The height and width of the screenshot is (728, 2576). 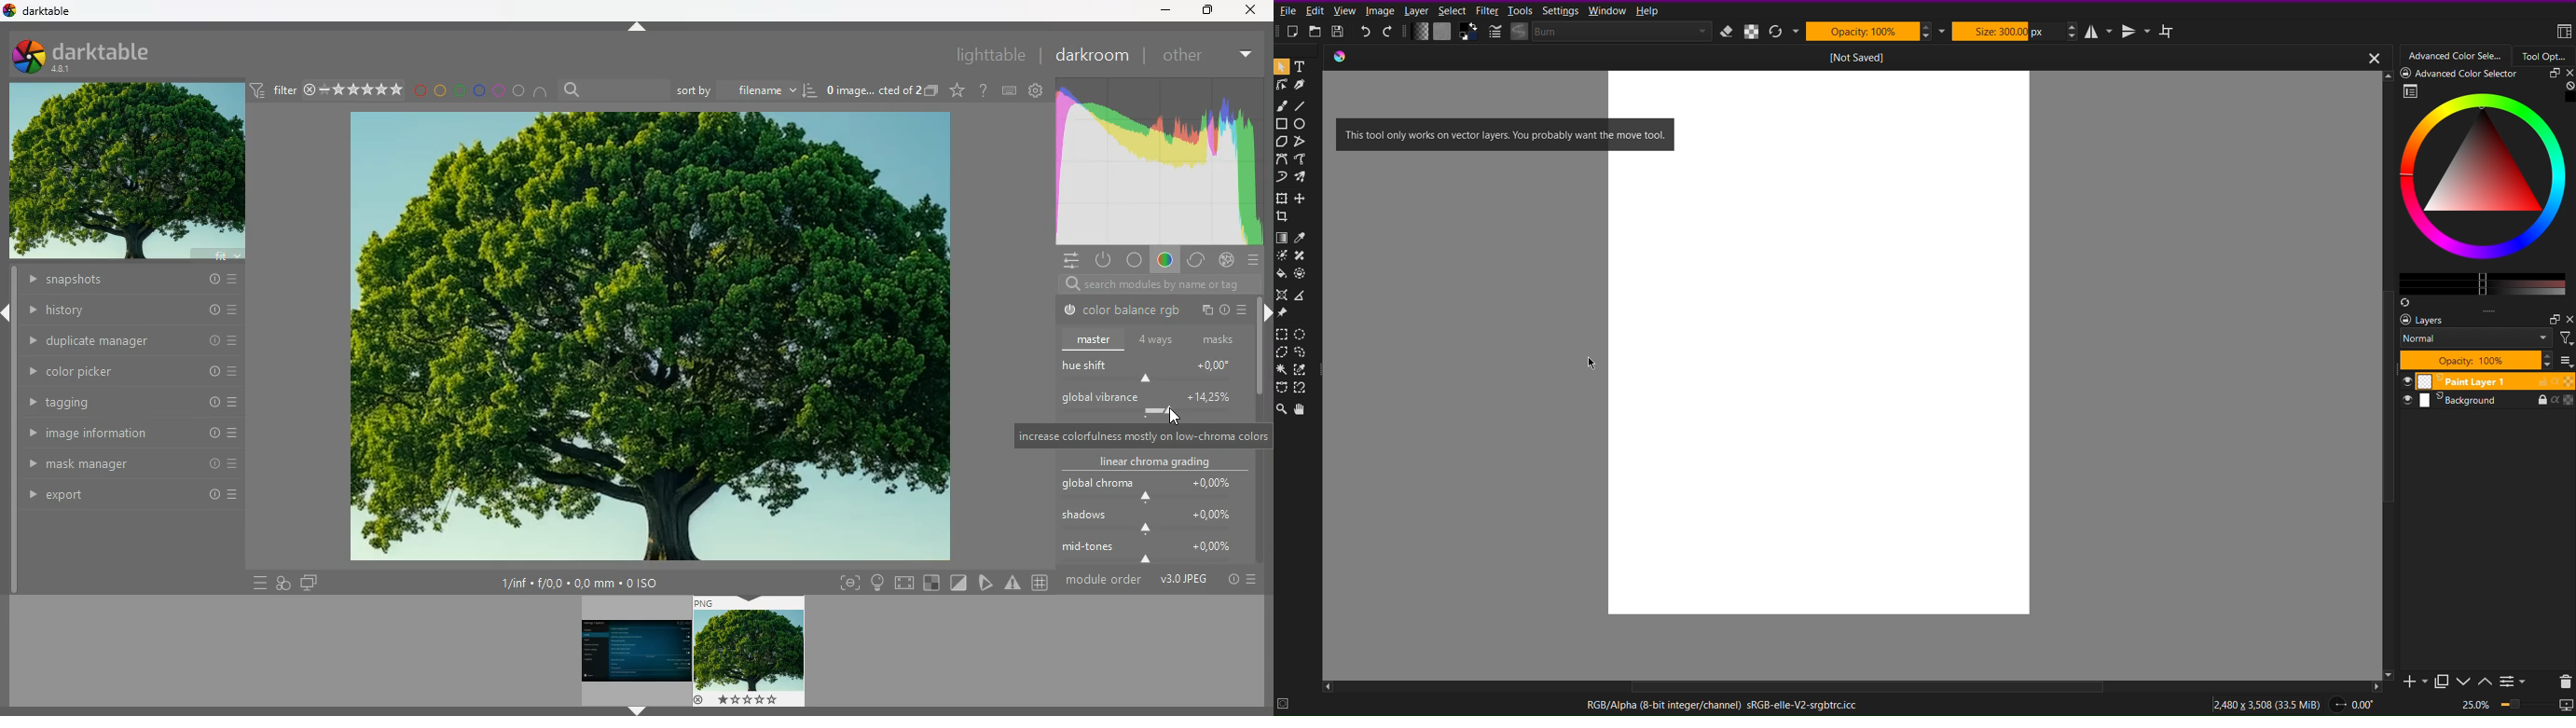 What do you see at coordinates (1194, 261) in the screenshot?
I see `change` at bounding box center [1194, 261].